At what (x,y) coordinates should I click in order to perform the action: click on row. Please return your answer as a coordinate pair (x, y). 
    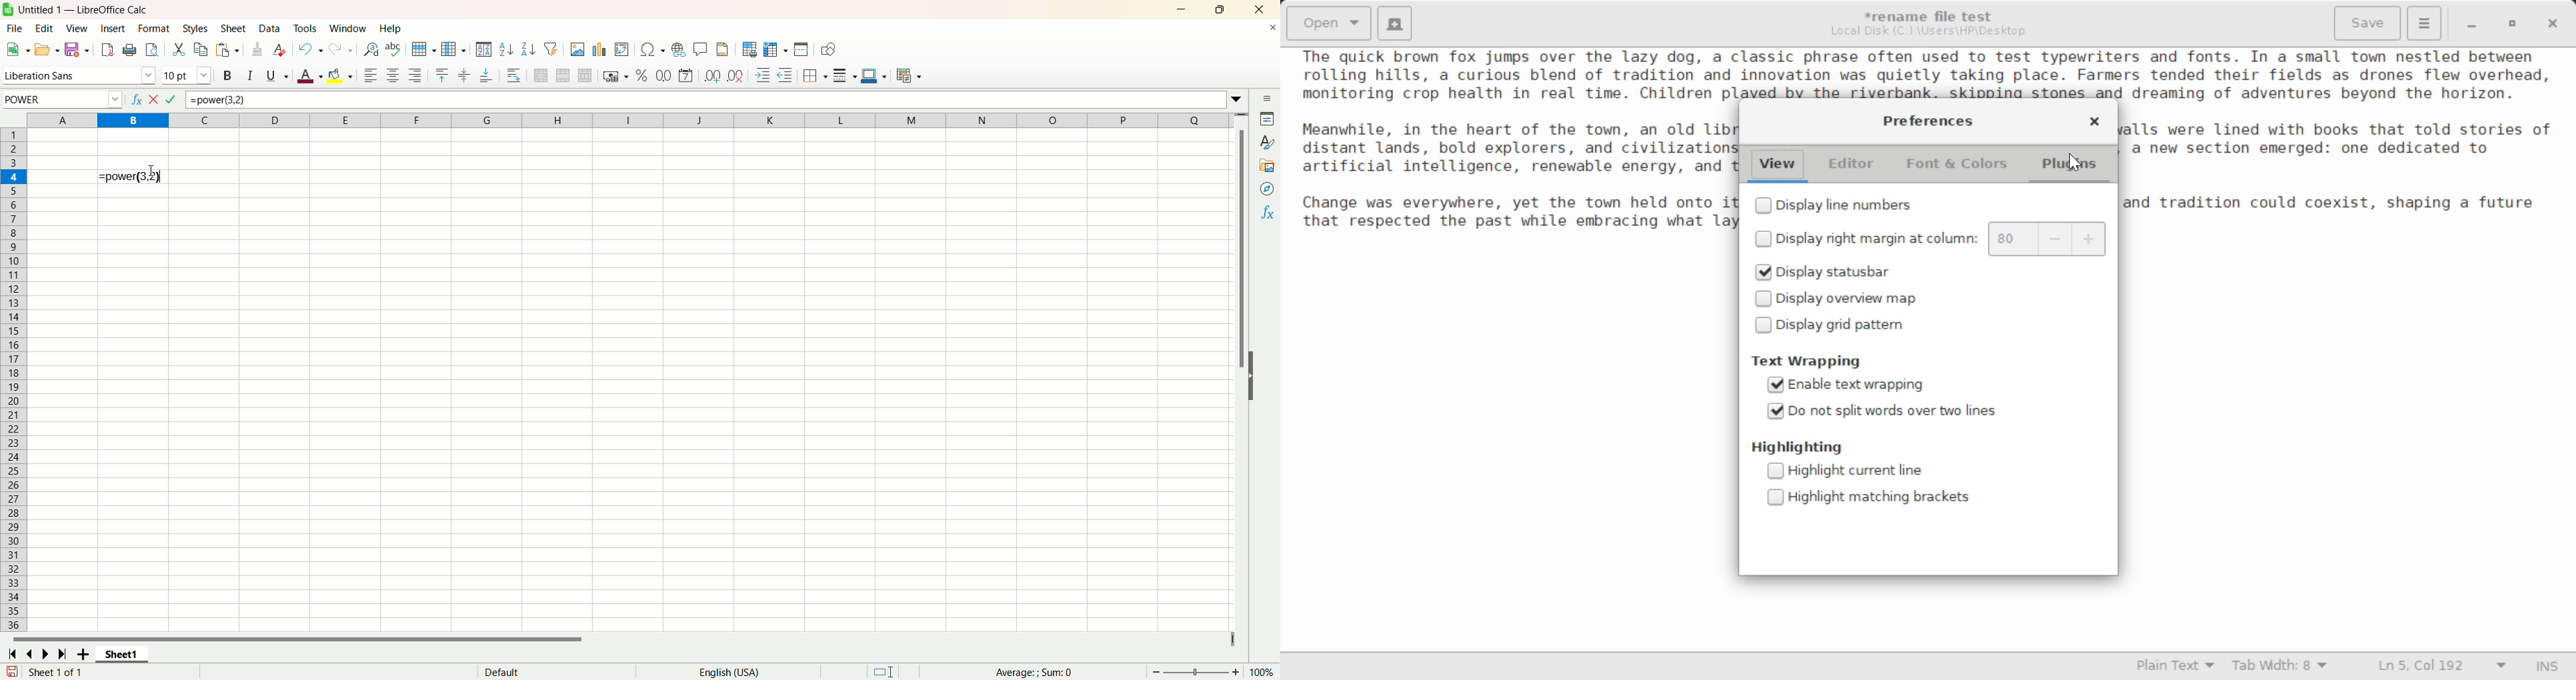
    Looking at the image, I should click on (422, 49).